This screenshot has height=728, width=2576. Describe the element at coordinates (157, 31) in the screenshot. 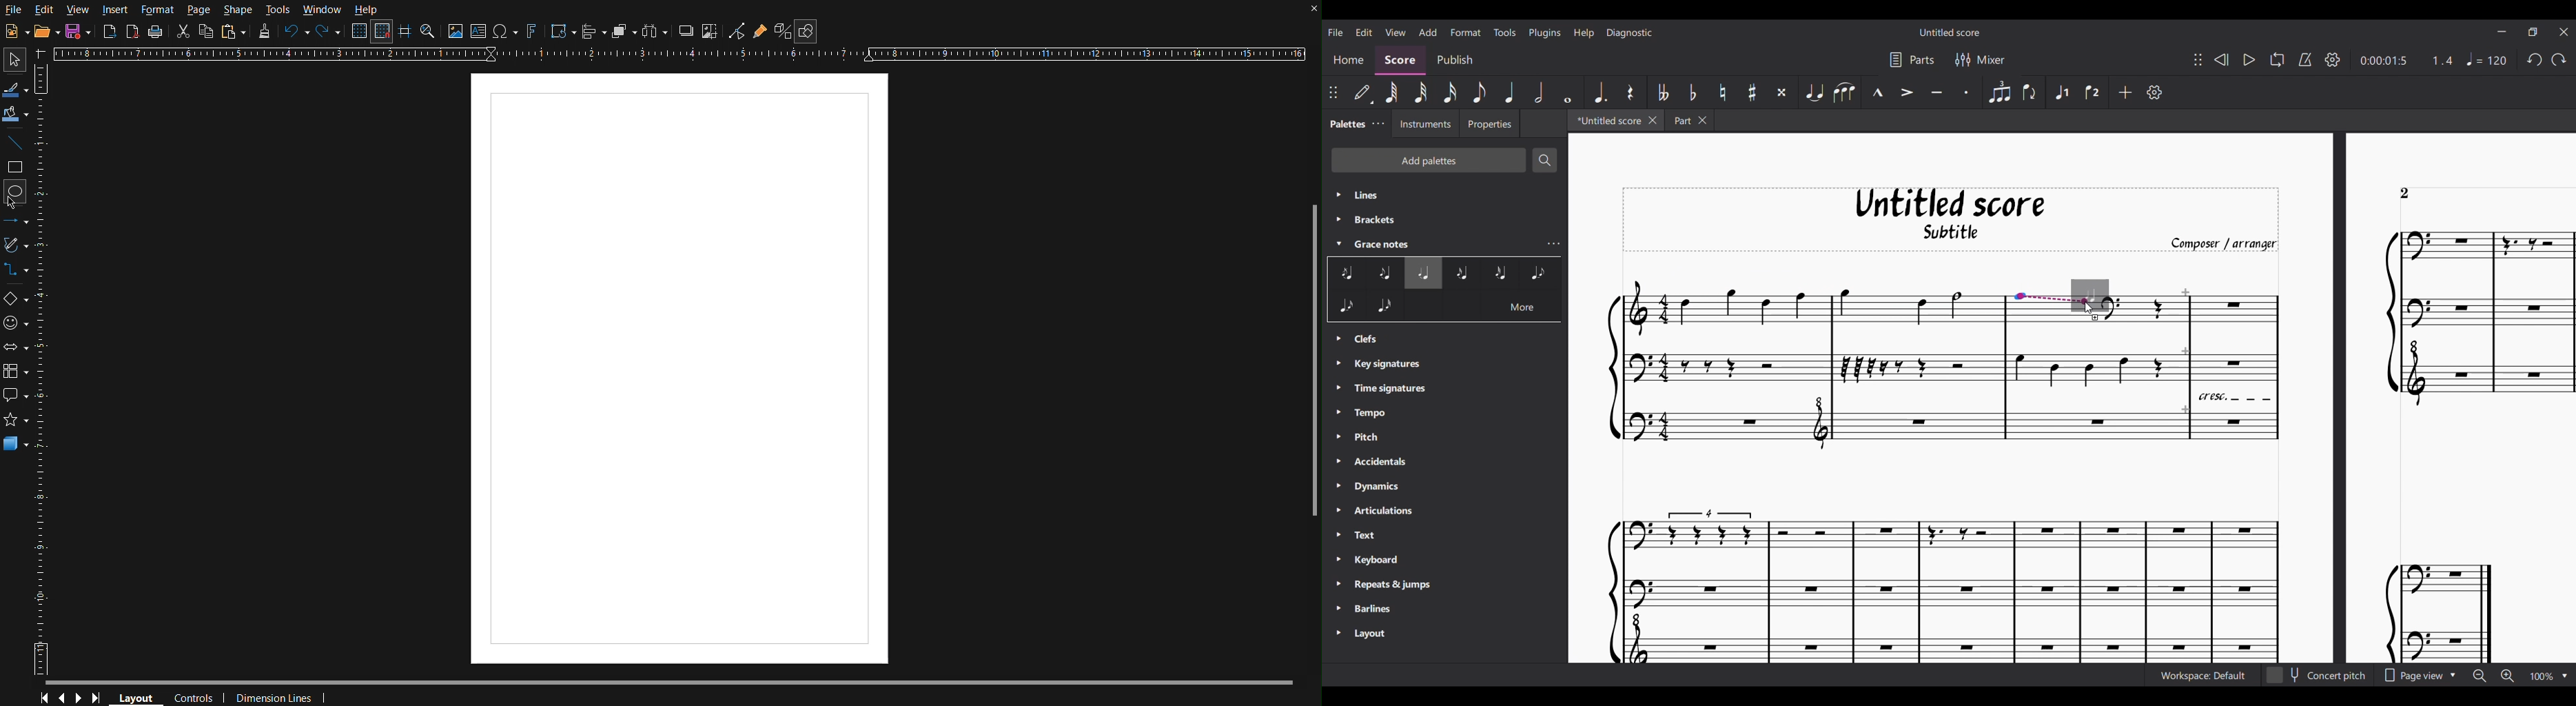

I see `Print` at that location.